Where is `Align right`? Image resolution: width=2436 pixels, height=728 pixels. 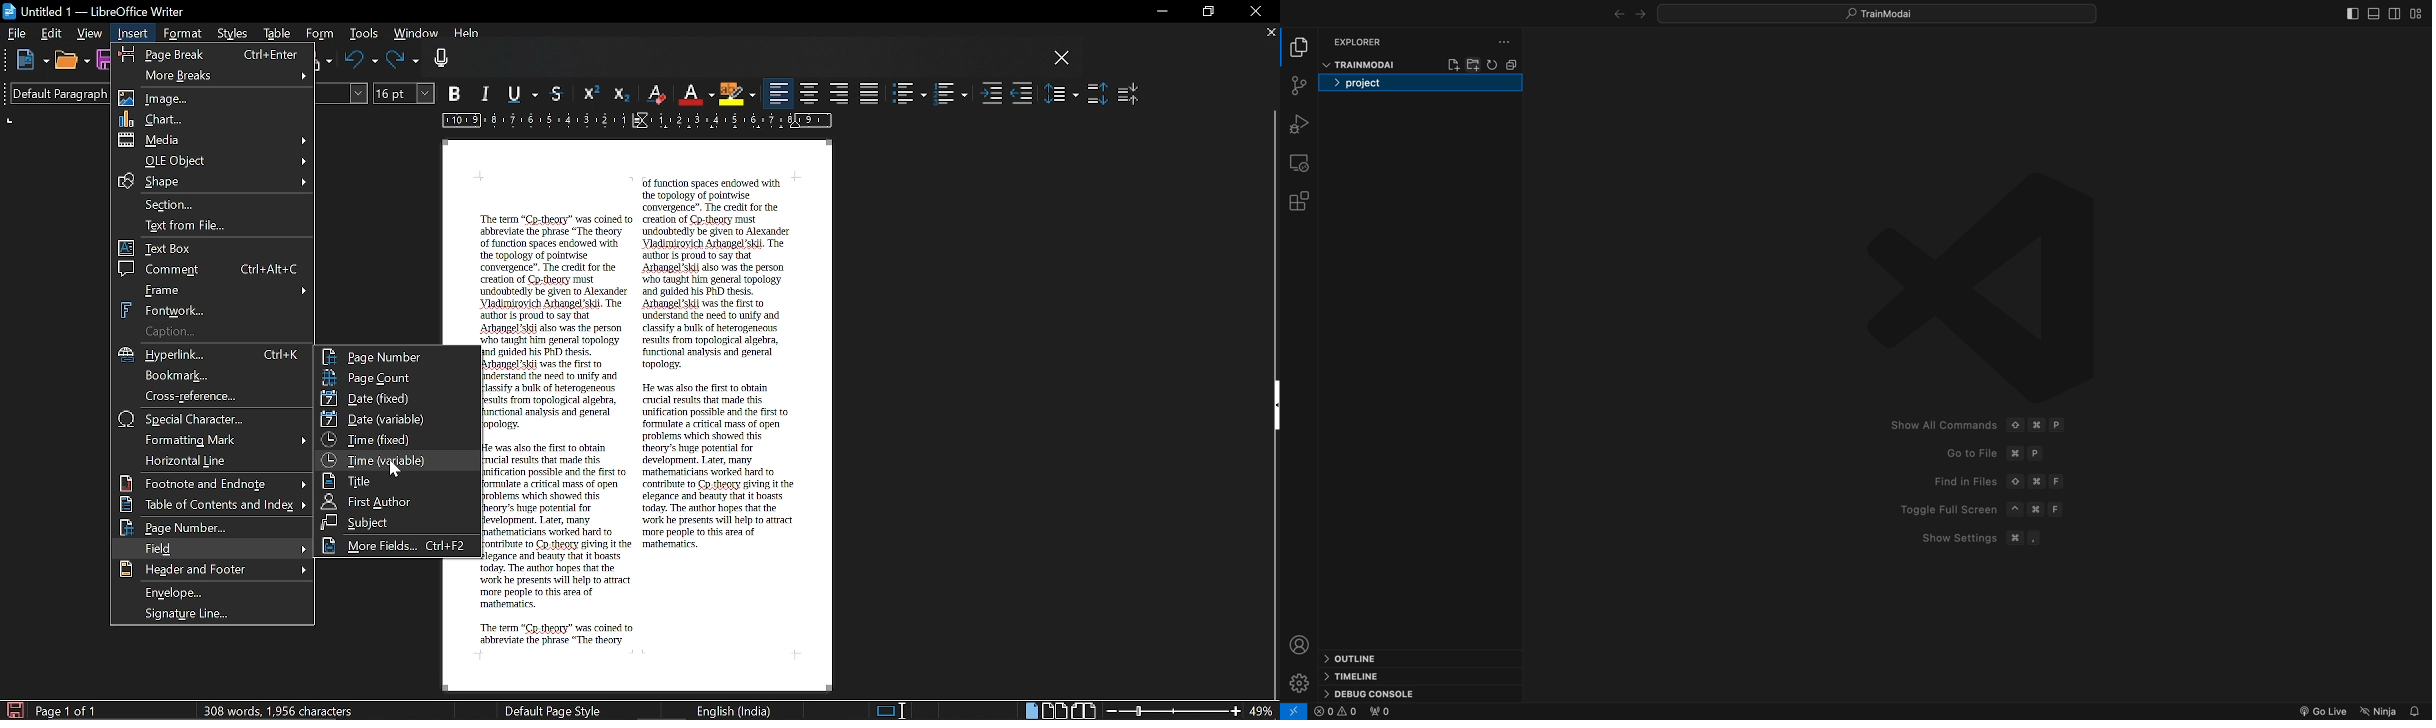 Align right is located at coordinates (840, 92).